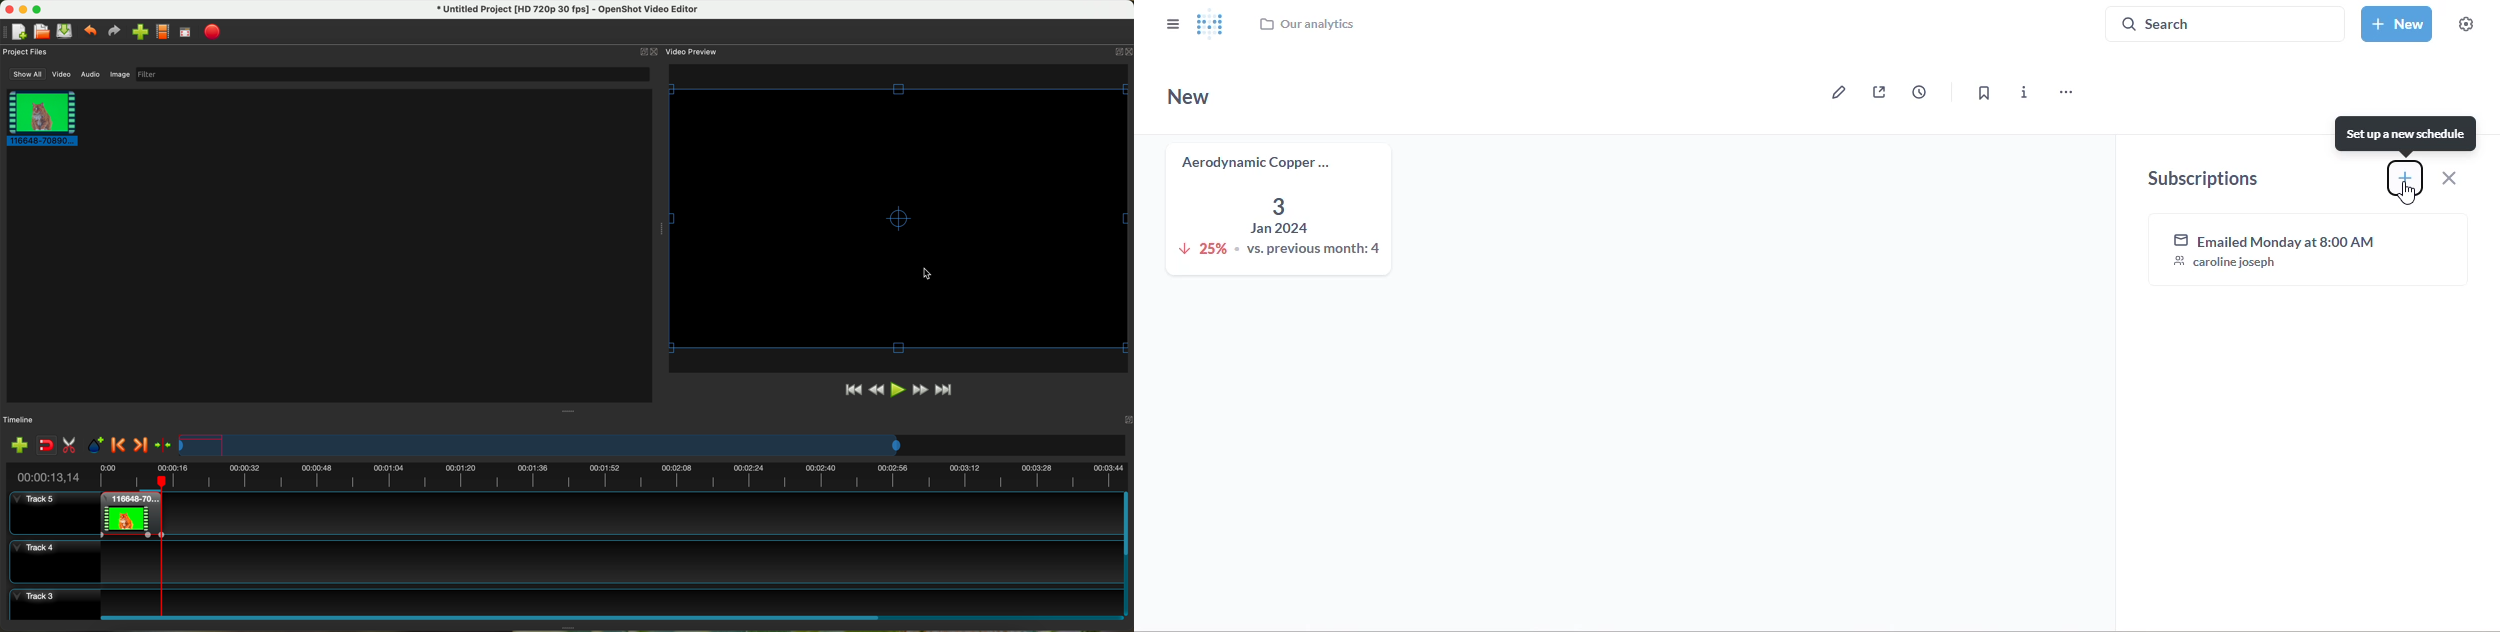 This screenshot has height=644, width=2520. I want to click on new project, so click(15, 32).